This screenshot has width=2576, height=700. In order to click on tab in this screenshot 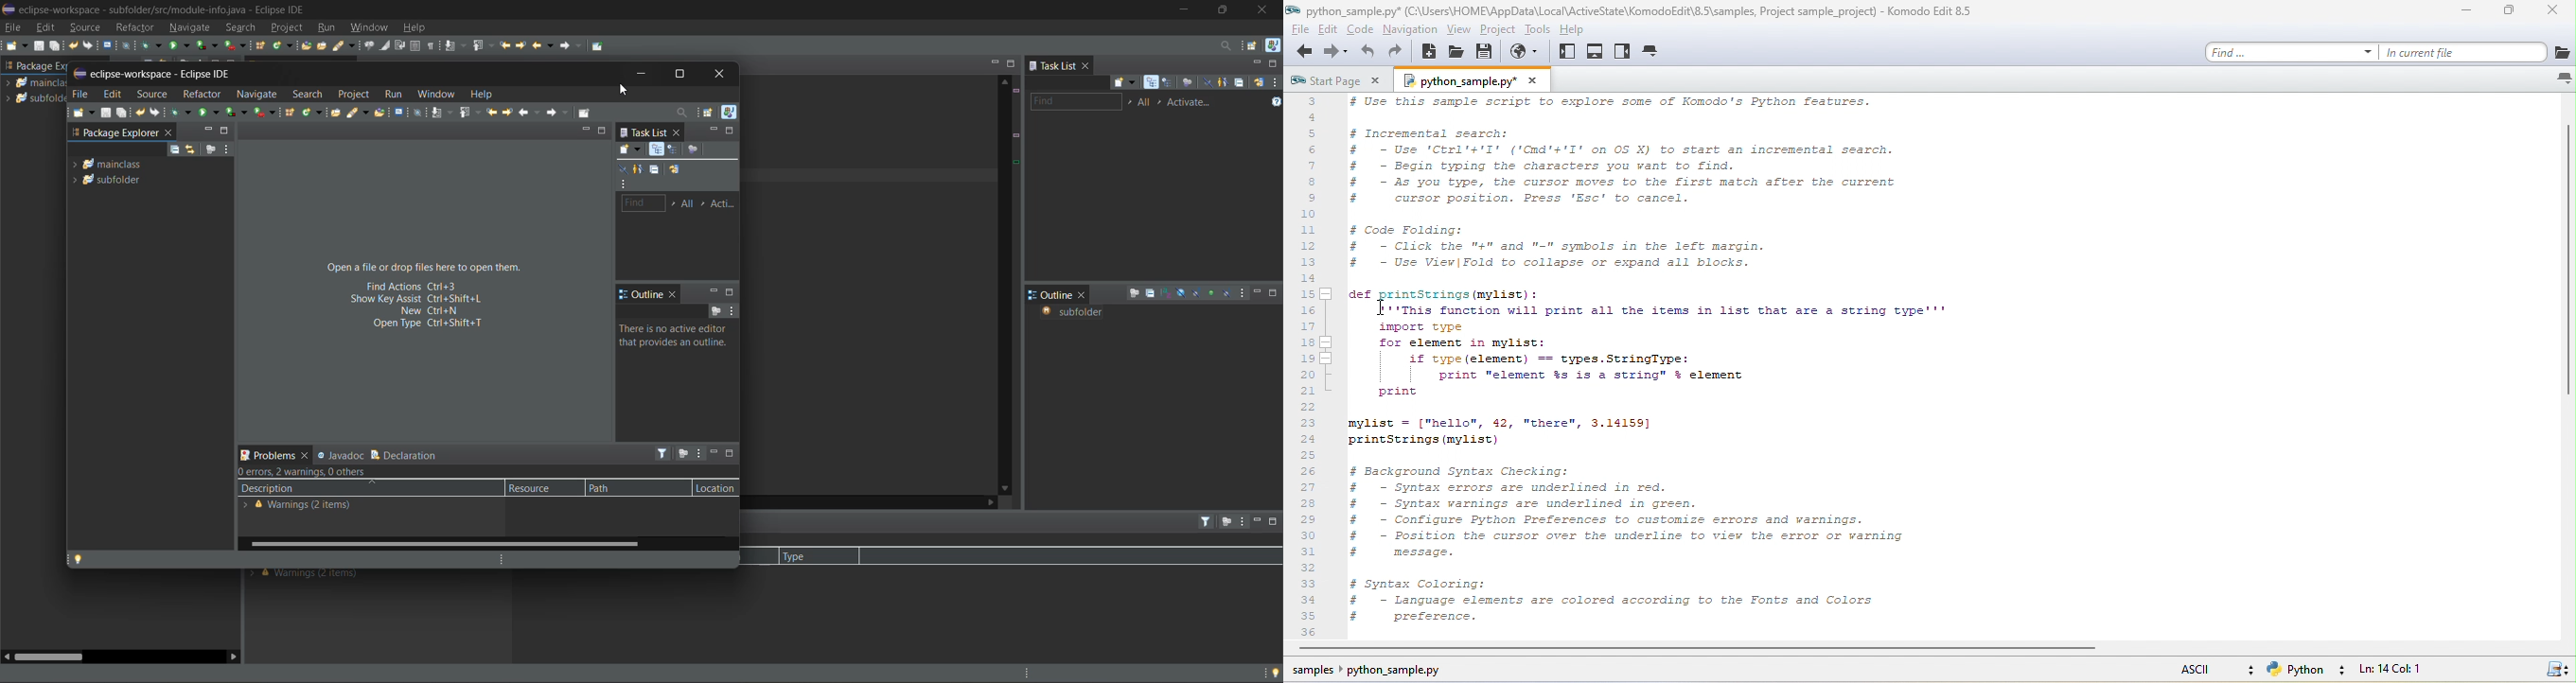, I will do `click(1653, 52)`.